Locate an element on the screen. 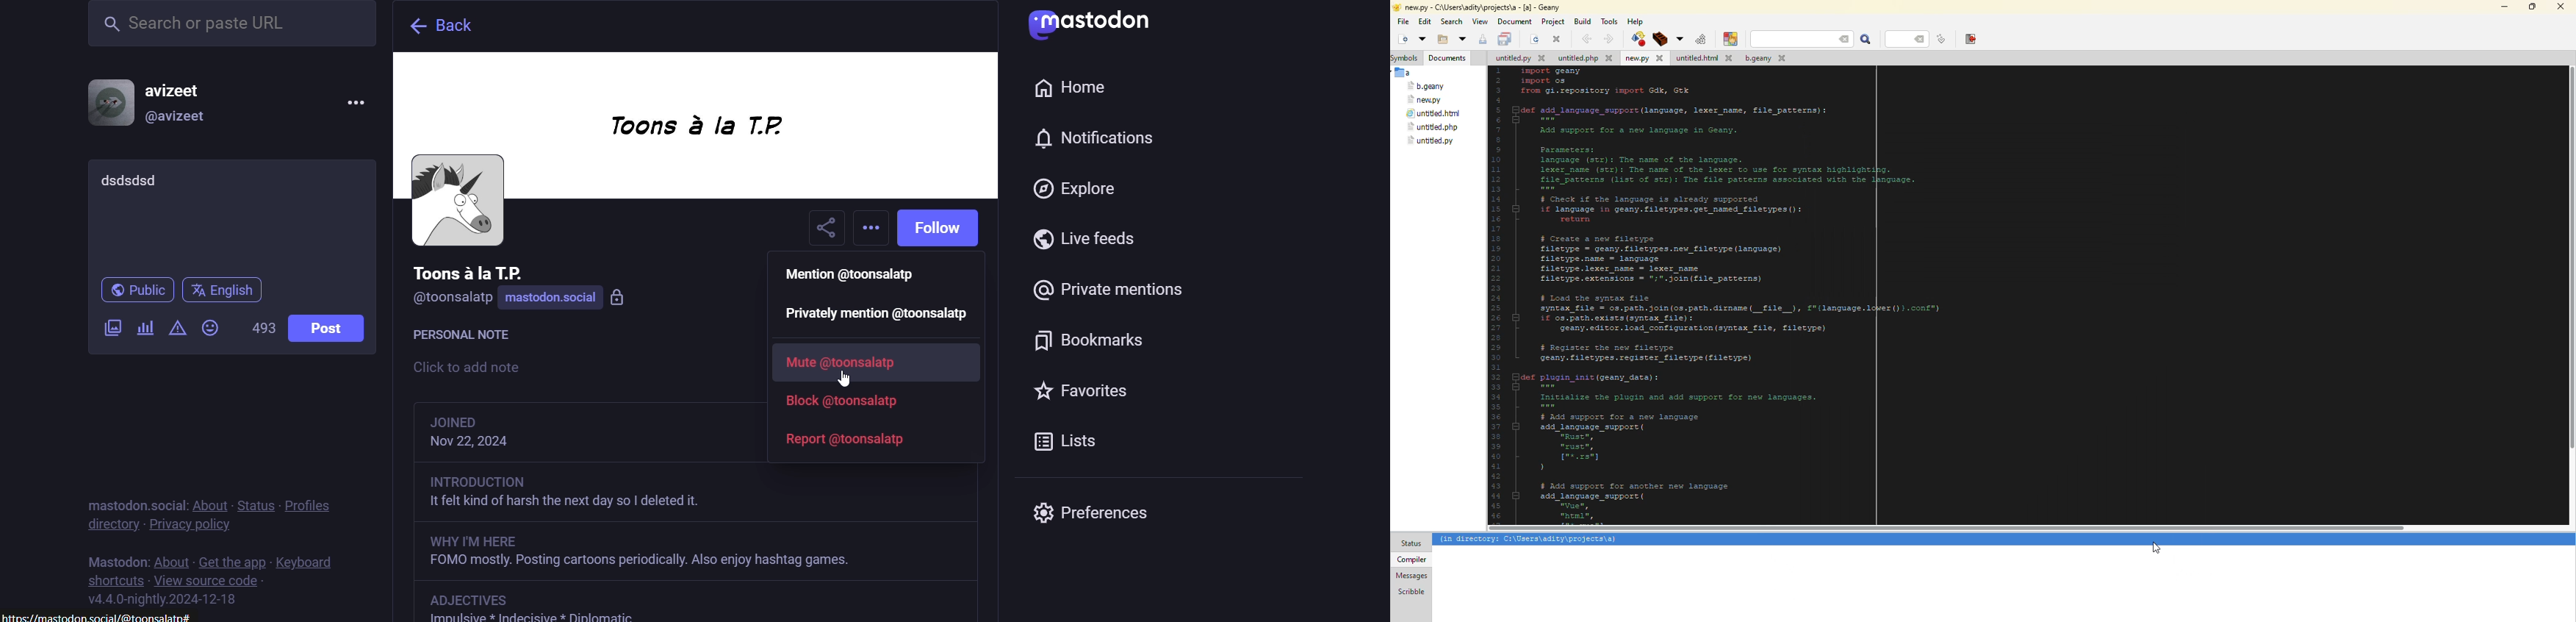 The height and width of the screenshot is (644, 2576). follow is located at coordinates (943, 228).